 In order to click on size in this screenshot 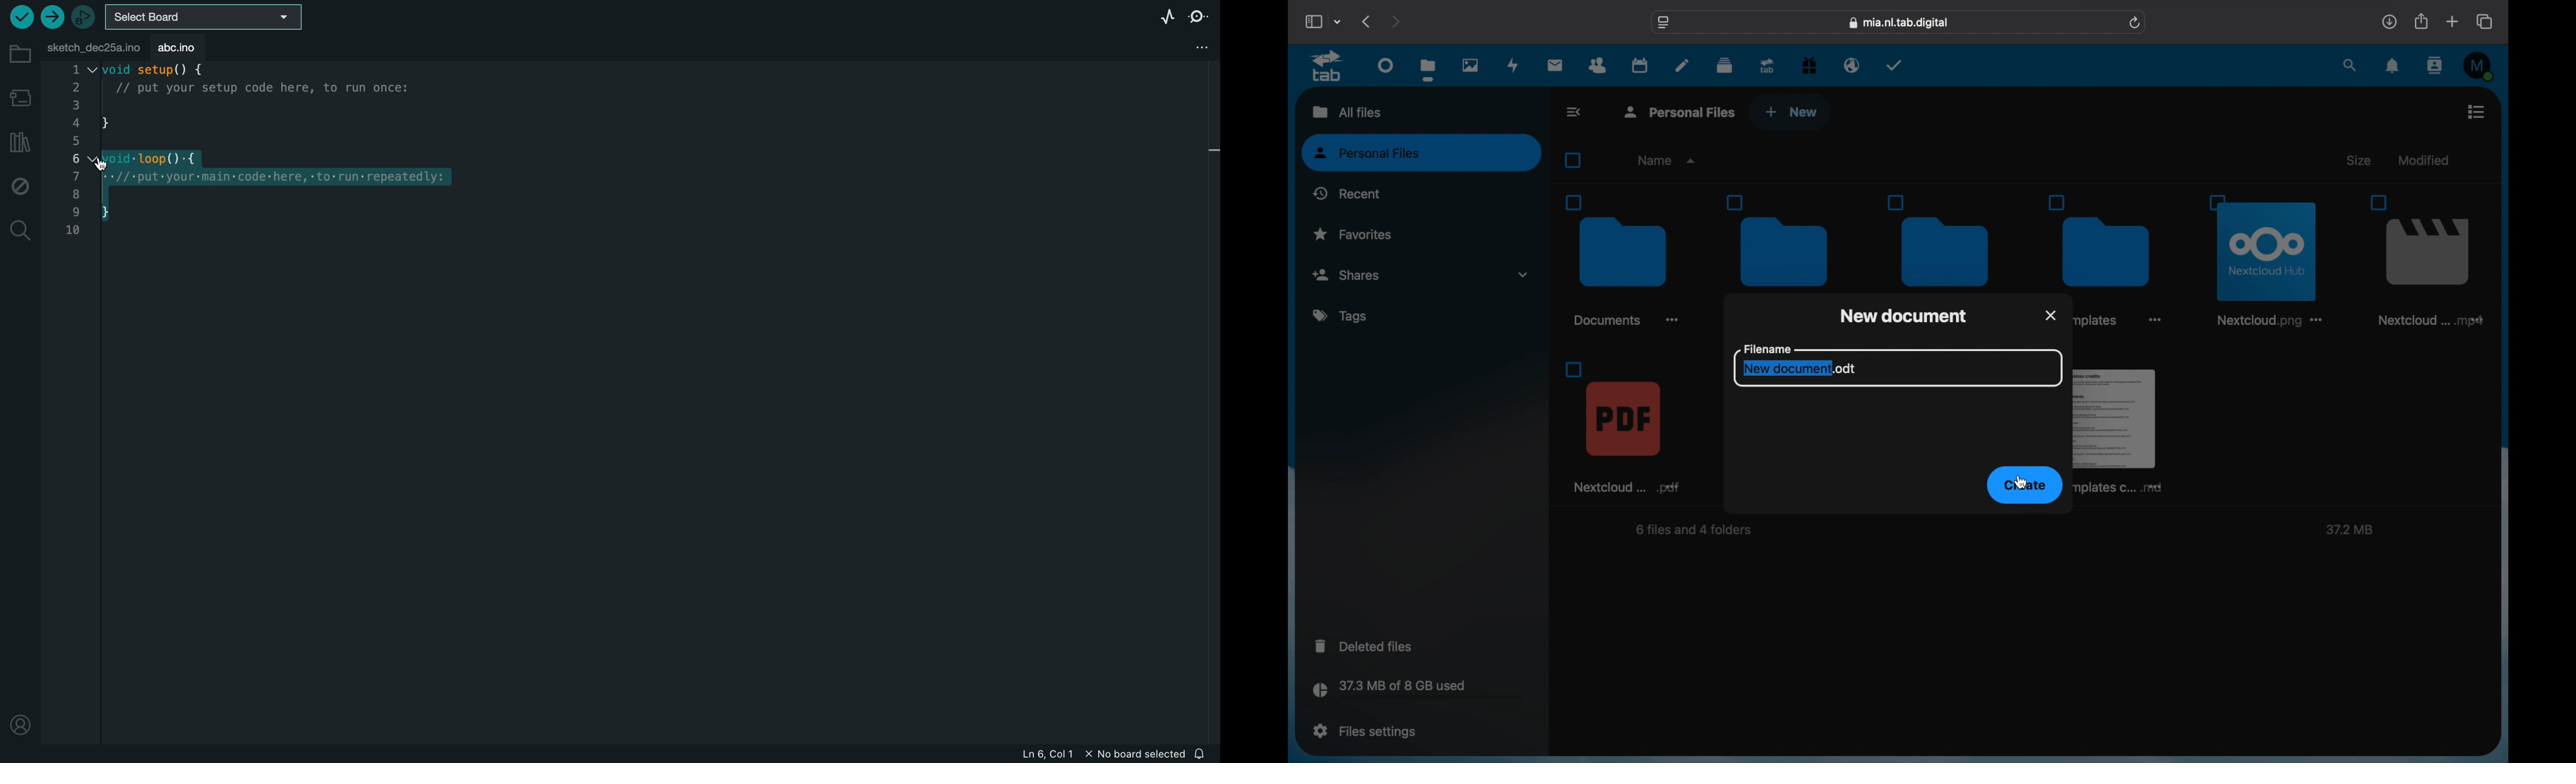, I will do `click(2361, 160)`.